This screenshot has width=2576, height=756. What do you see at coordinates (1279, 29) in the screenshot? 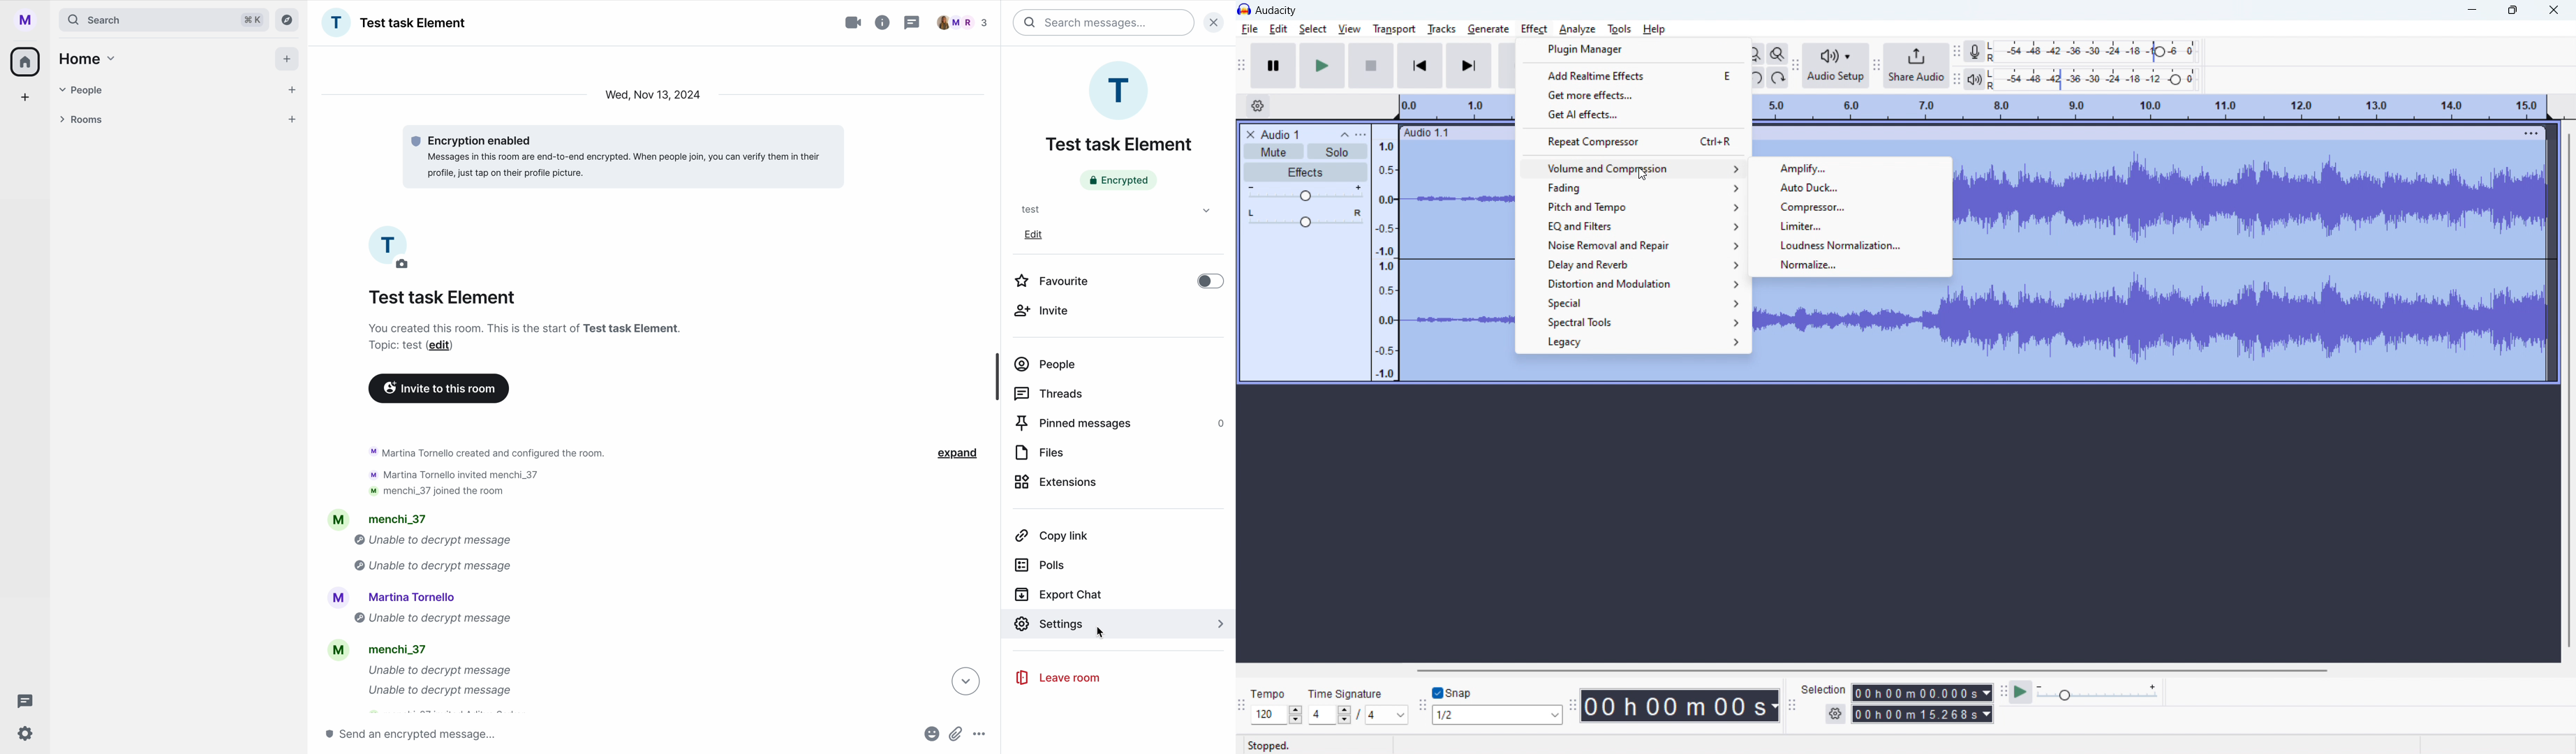
I see `edit` at bounding box center [1279, 29].